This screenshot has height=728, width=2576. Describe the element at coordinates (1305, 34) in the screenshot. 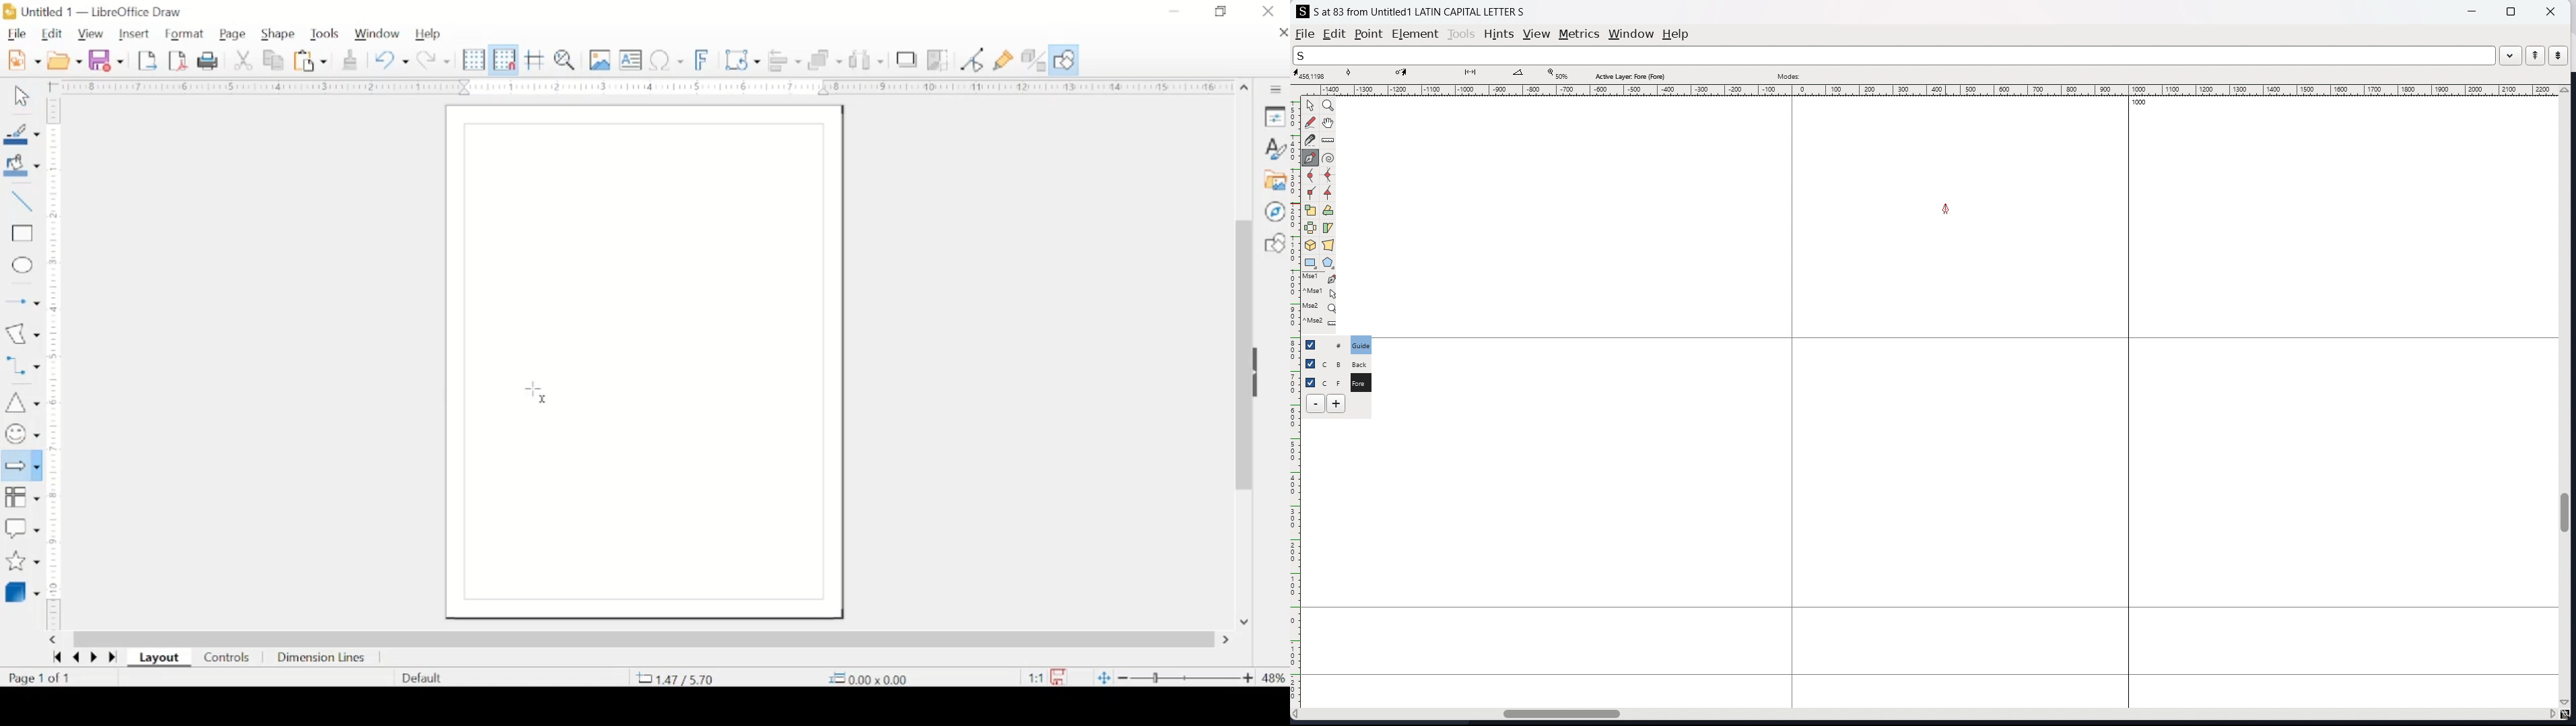

I see `file` at that location.